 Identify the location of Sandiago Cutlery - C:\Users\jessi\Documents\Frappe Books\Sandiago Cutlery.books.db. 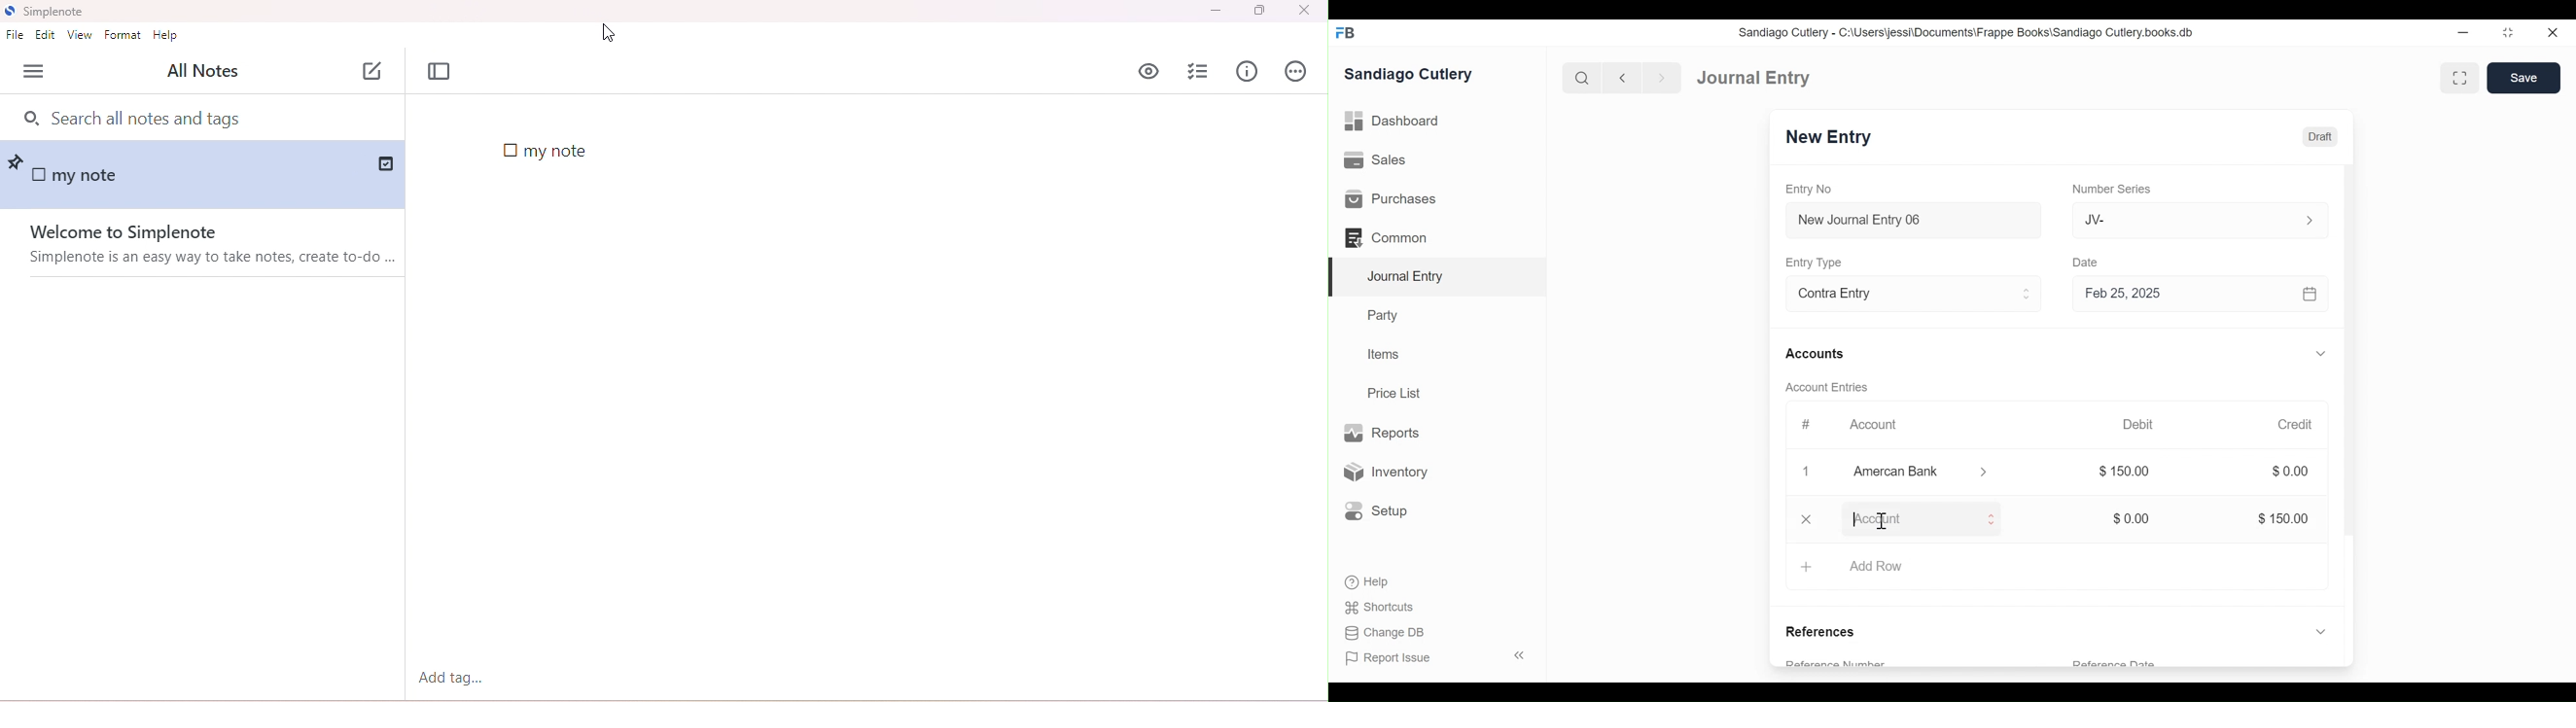
(1967, 32).